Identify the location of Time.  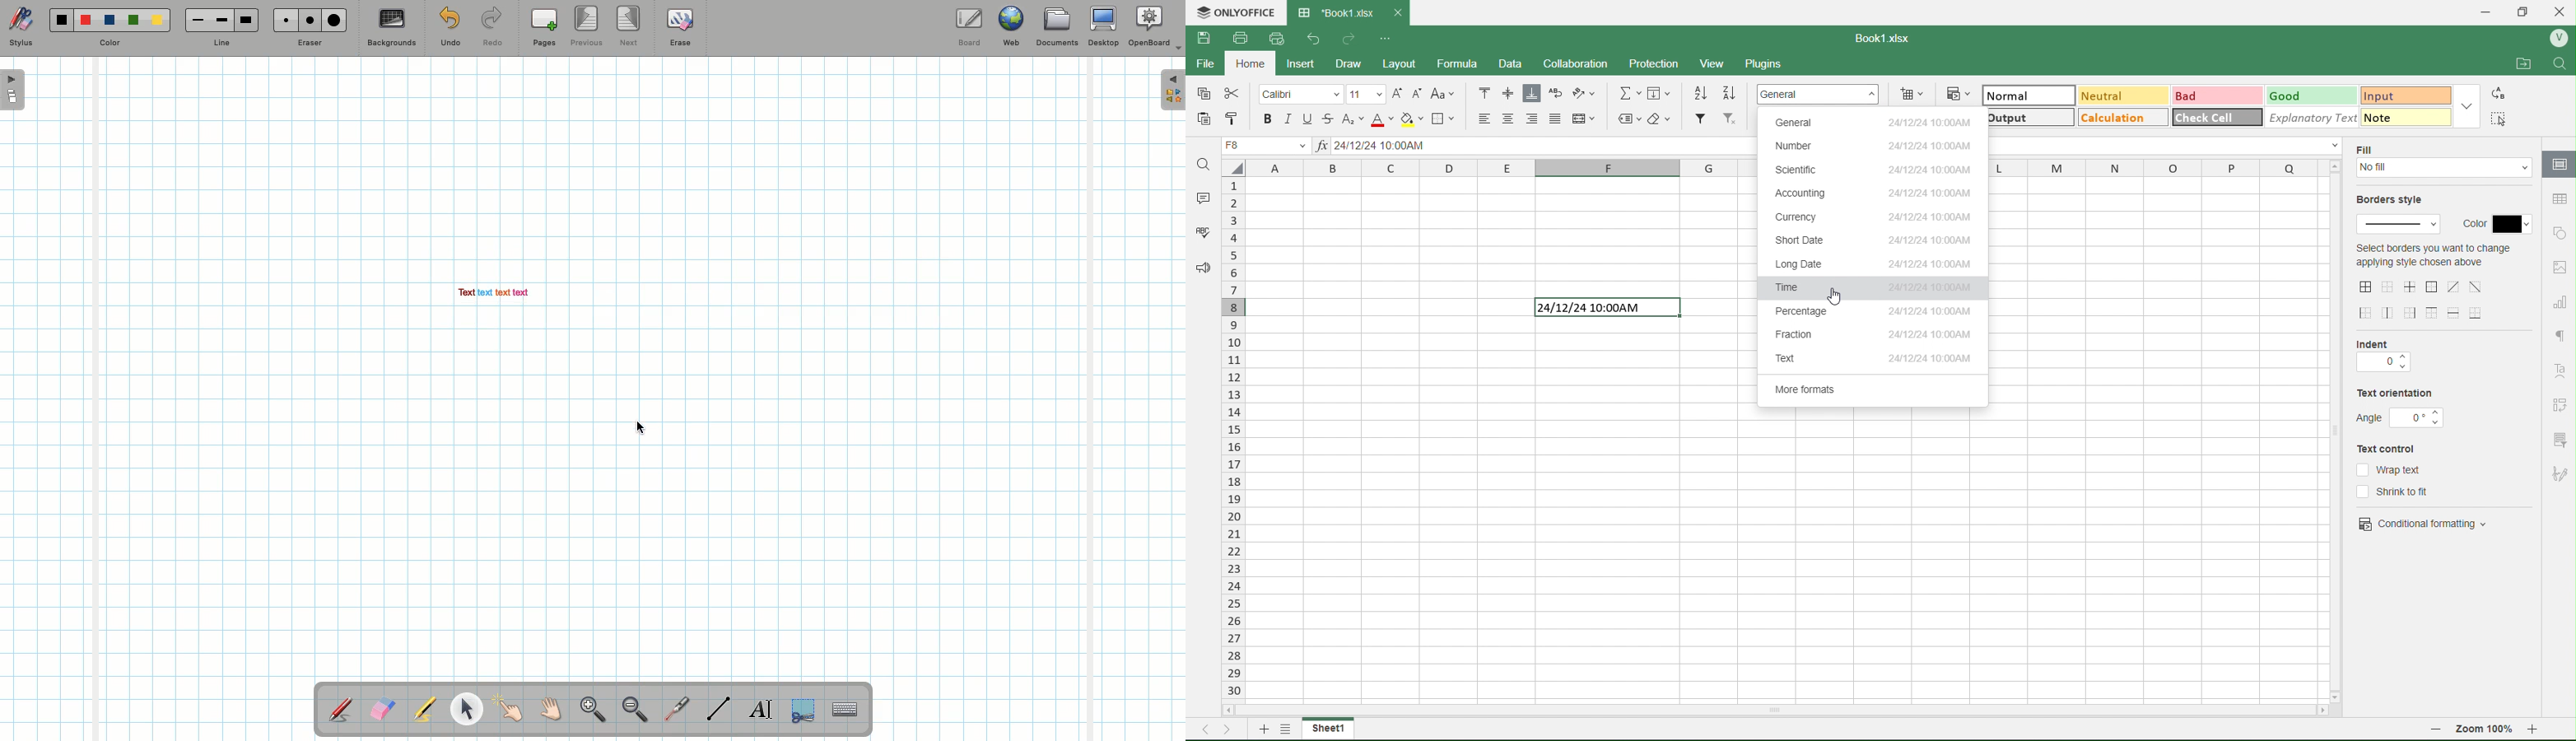
(1874, 288).